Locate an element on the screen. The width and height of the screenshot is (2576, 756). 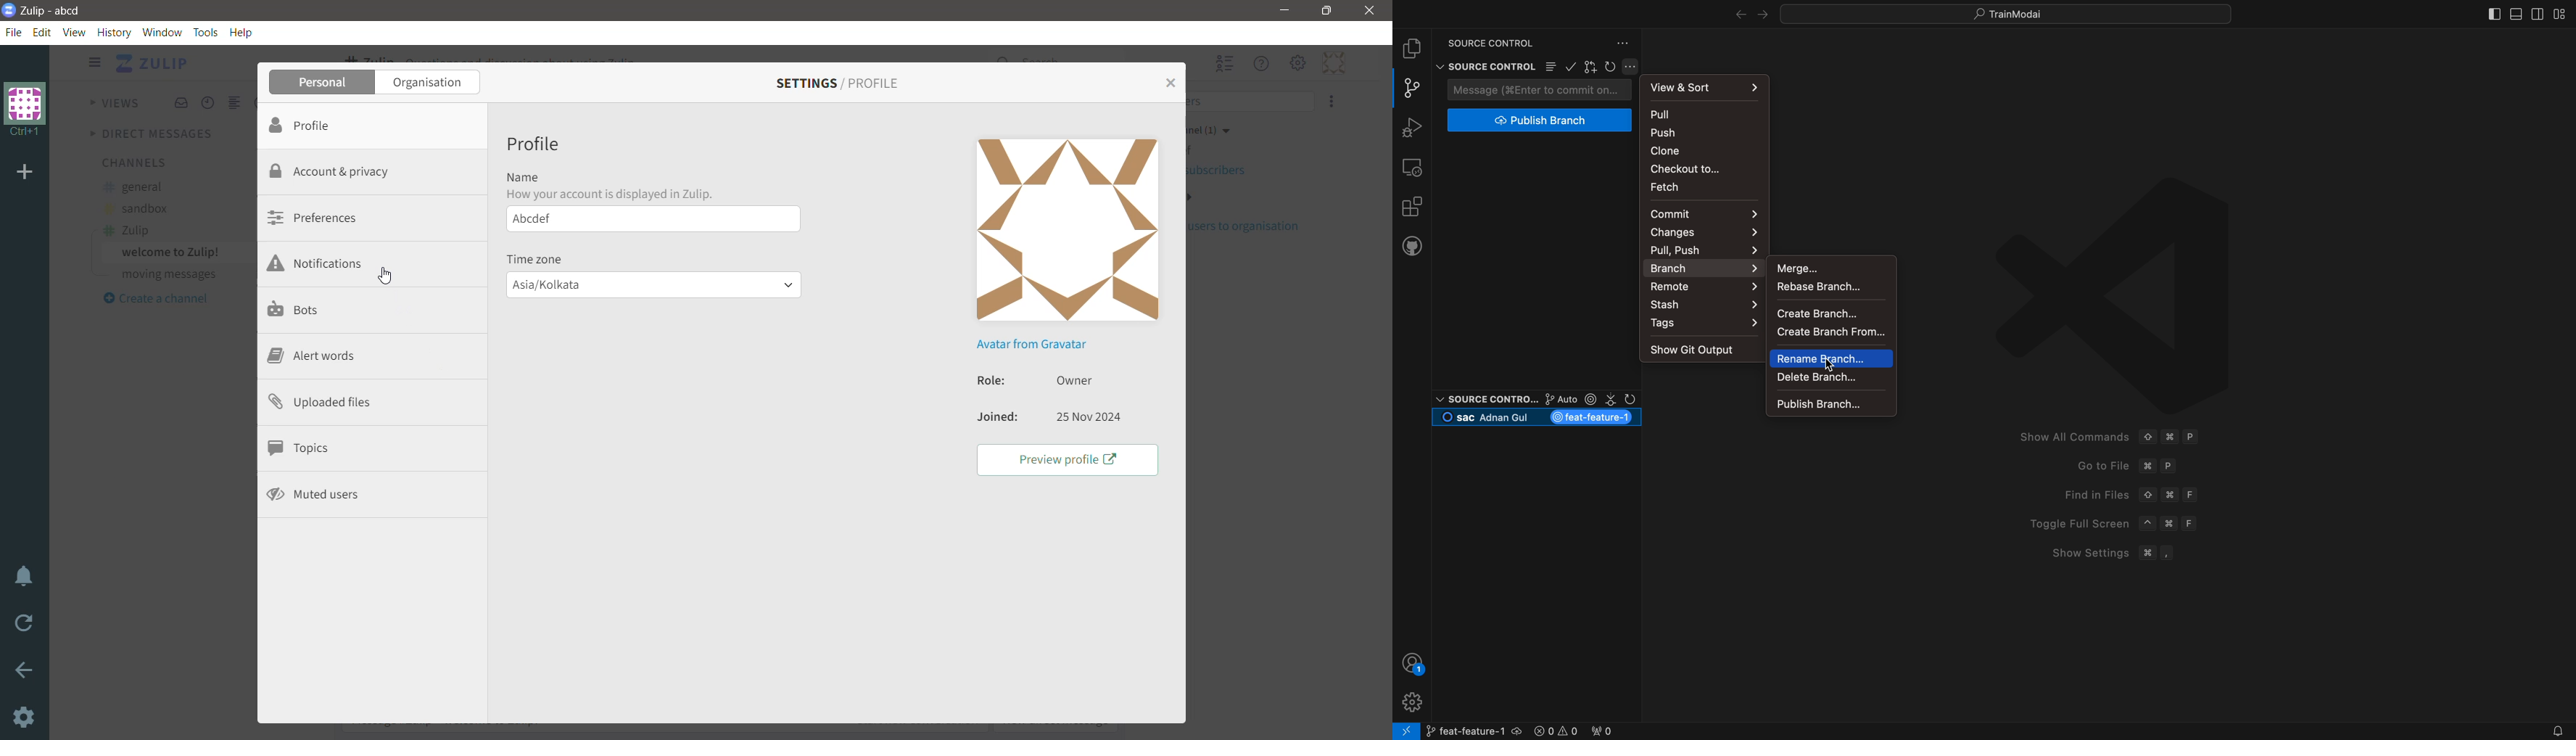
create a BRANCH is located at coordinates (1834, 314).